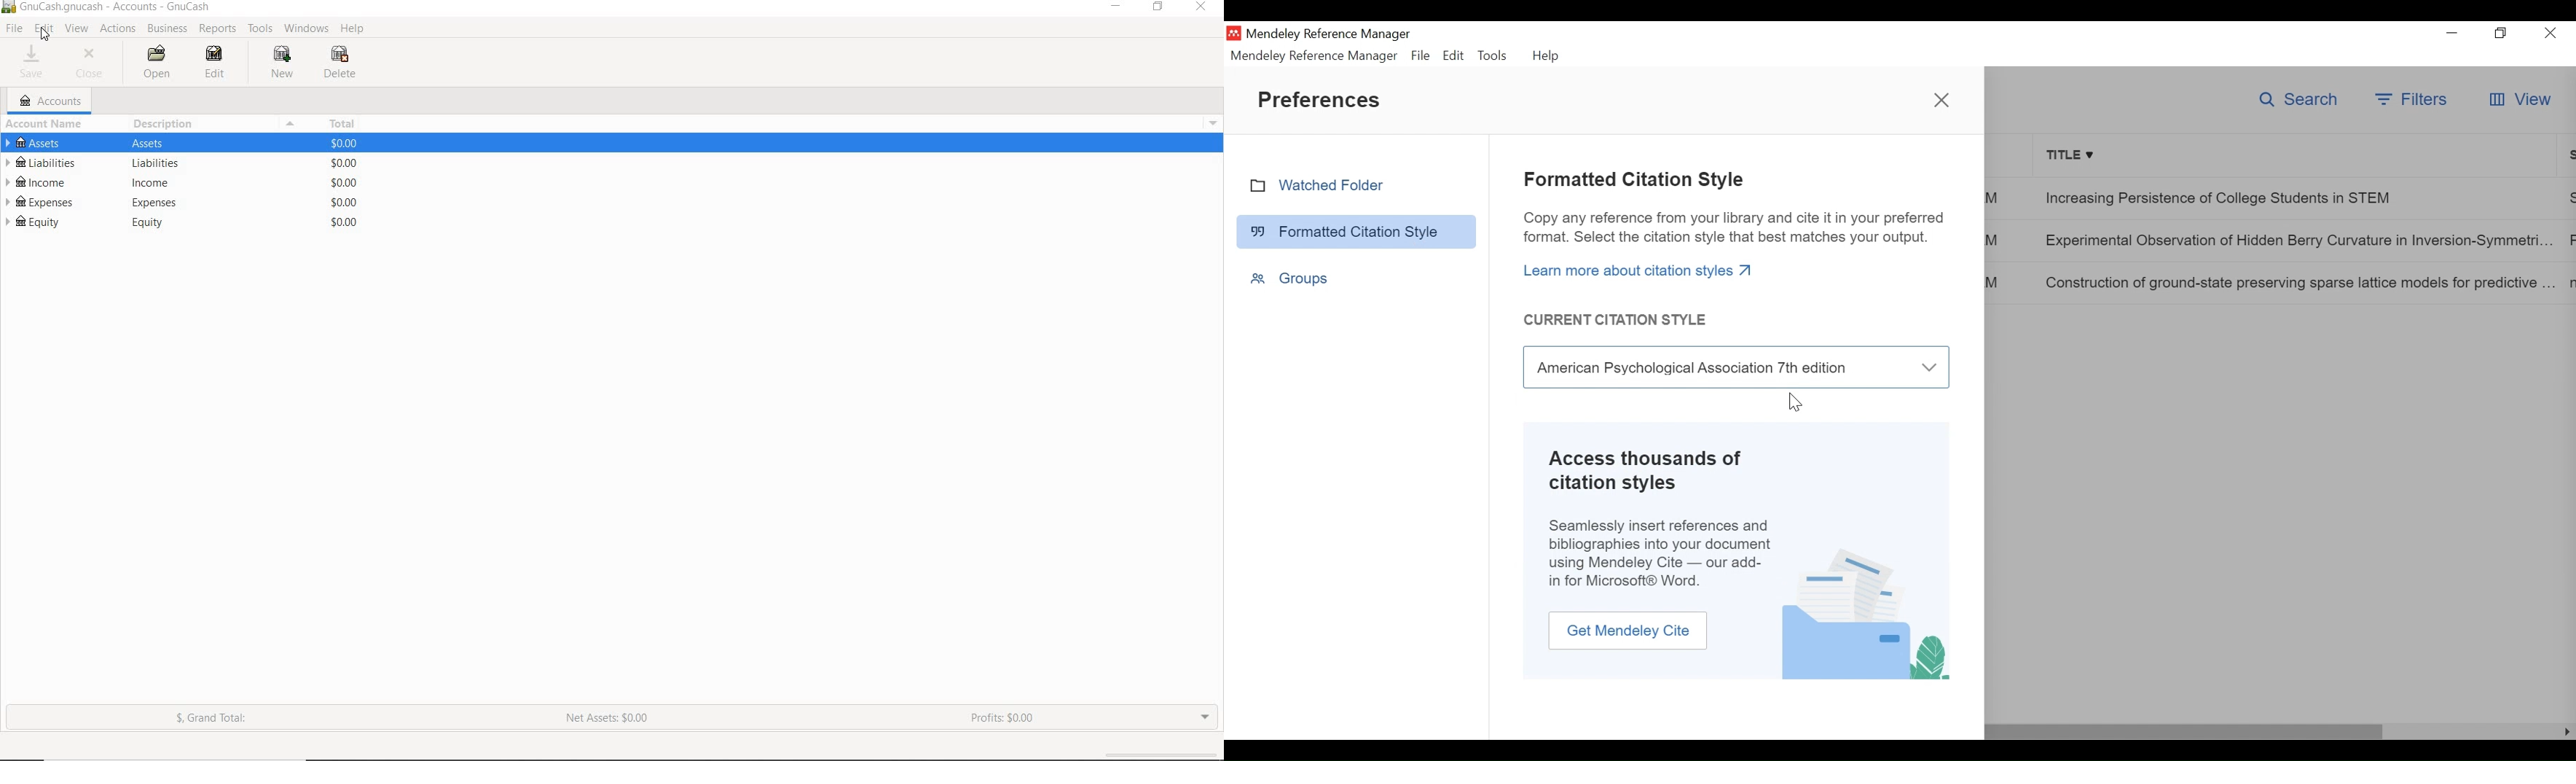 This screenshot has width=2576, height=784. Describe the element at coordinates (1453, 55) in the screenshot. I see `Edit` at that location.